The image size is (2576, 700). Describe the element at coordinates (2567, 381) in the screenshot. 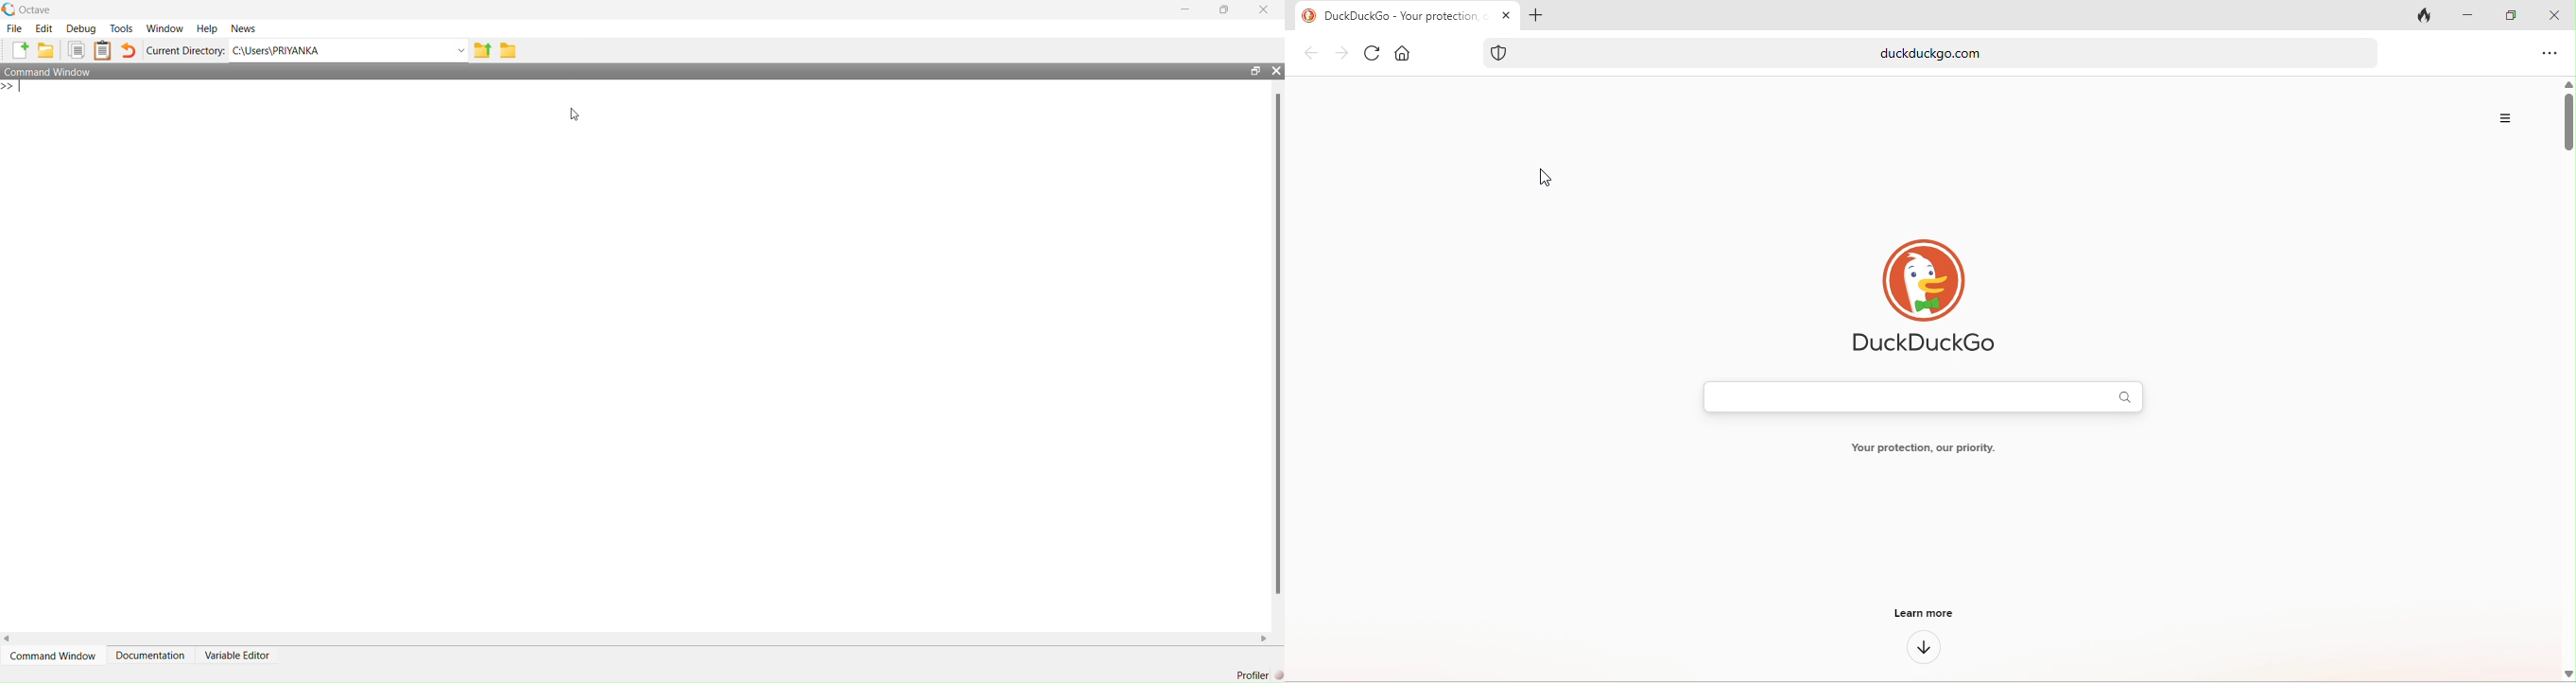

I see `vertical scroll bar` at that location.